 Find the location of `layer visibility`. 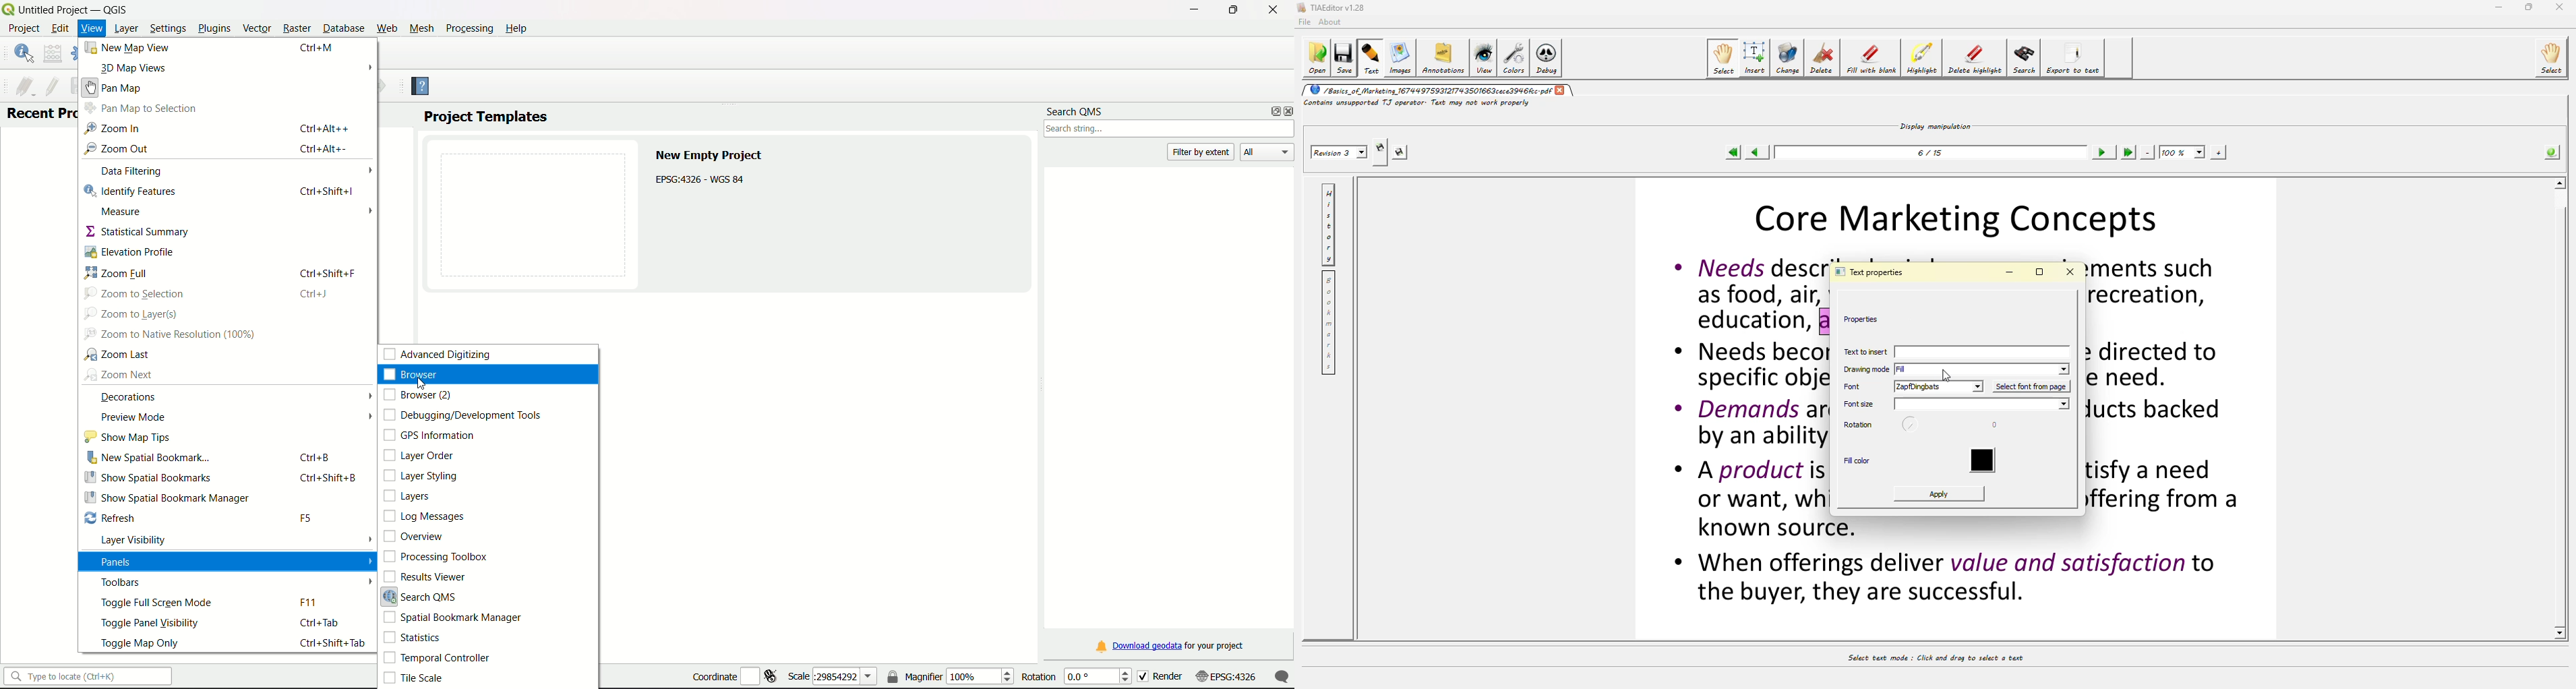

layer visibility is located at coordinates (138, 541).